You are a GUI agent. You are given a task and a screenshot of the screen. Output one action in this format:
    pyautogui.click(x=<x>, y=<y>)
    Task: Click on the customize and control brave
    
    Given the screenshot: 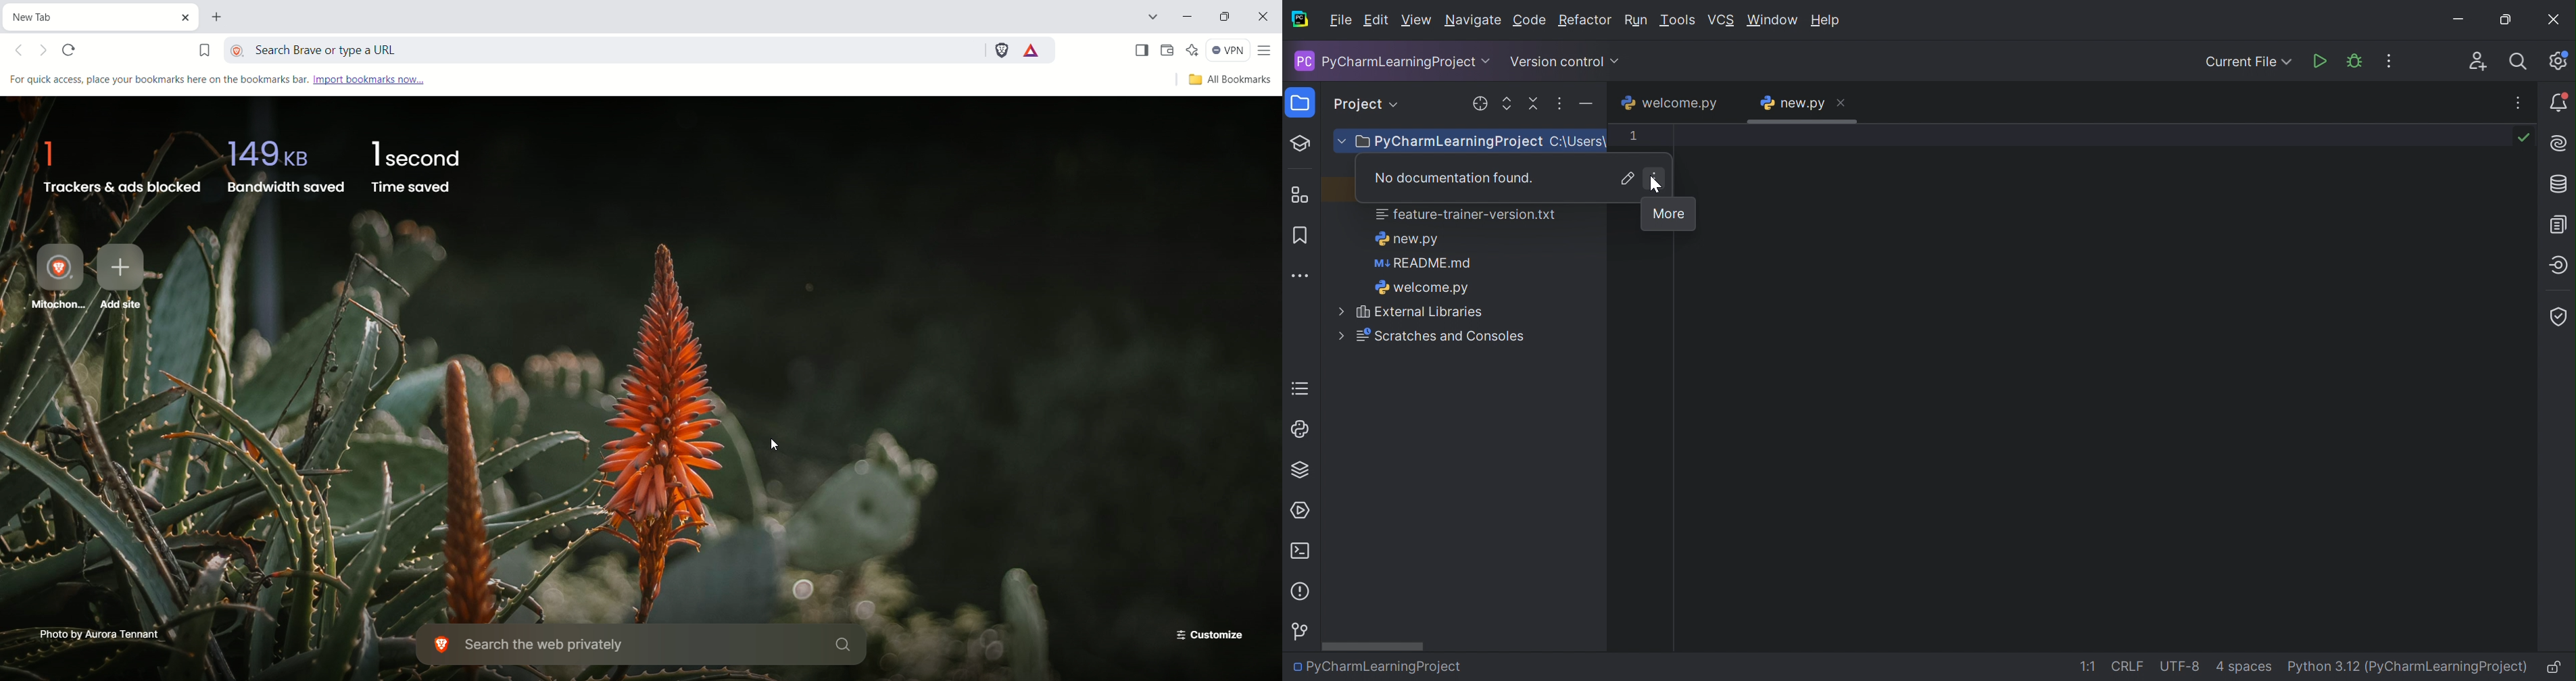 What is the action you would take?
    pyautogui.click(x=1267, y=51)
    